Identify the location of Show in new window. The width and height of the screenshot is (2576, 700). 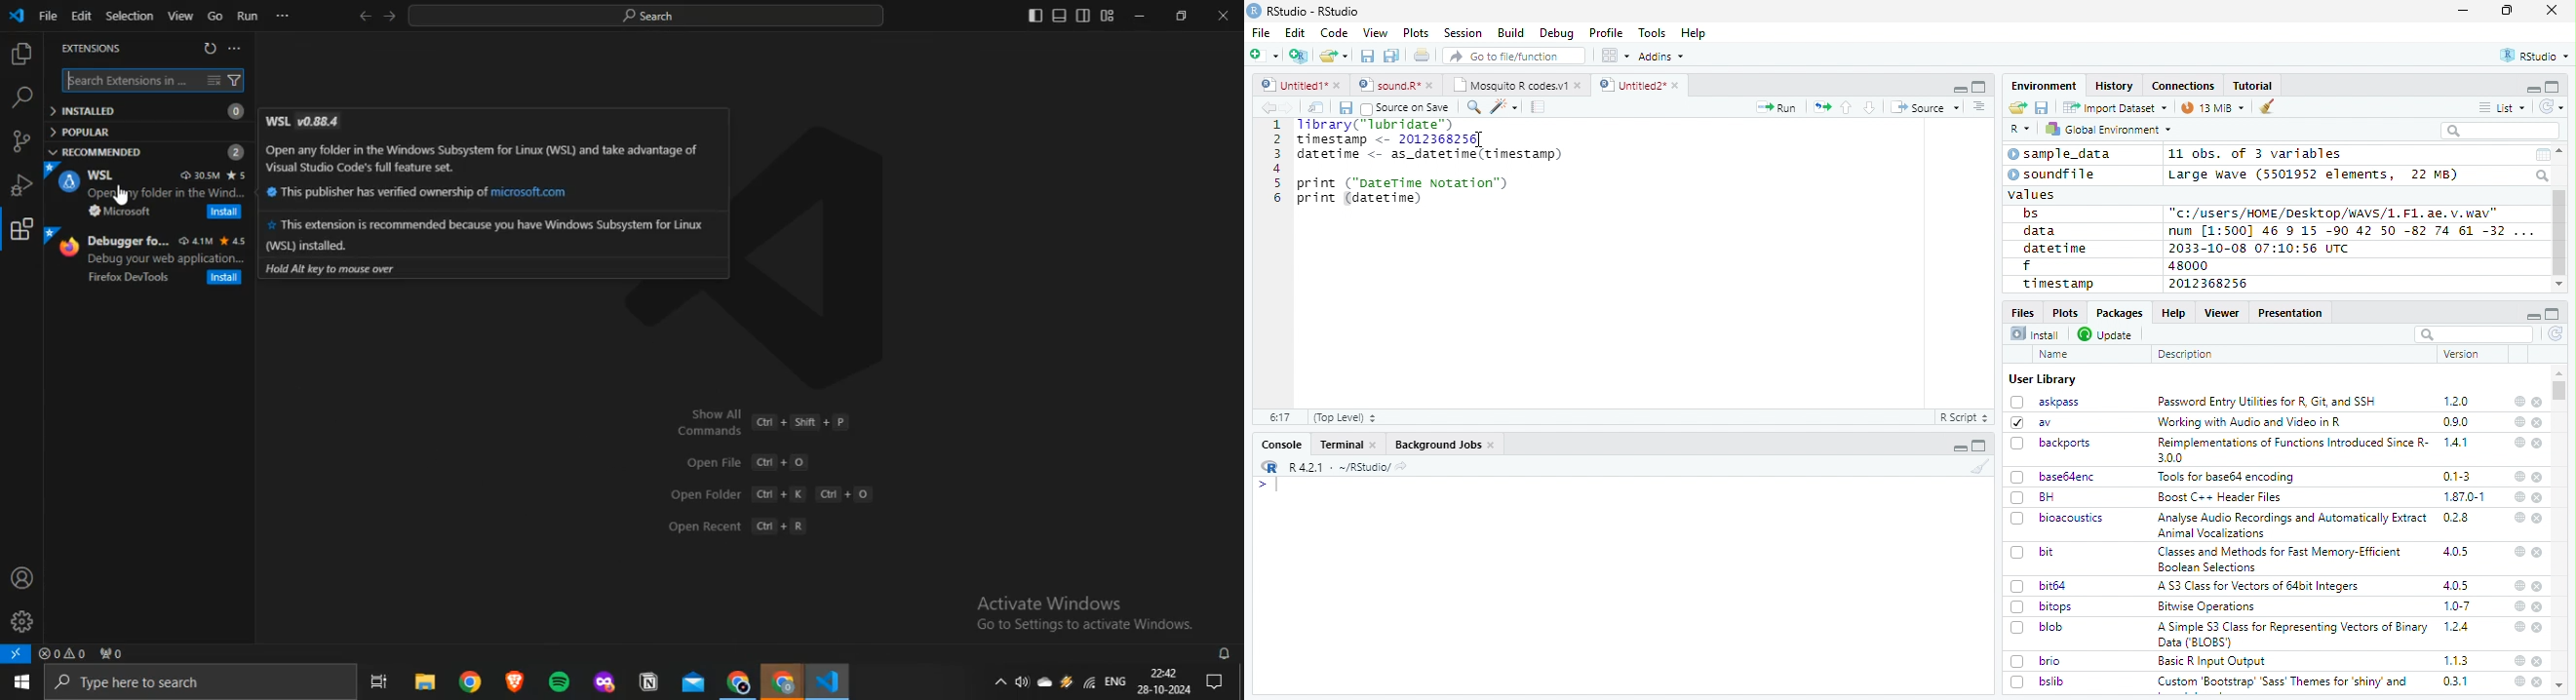
(1318, 107).